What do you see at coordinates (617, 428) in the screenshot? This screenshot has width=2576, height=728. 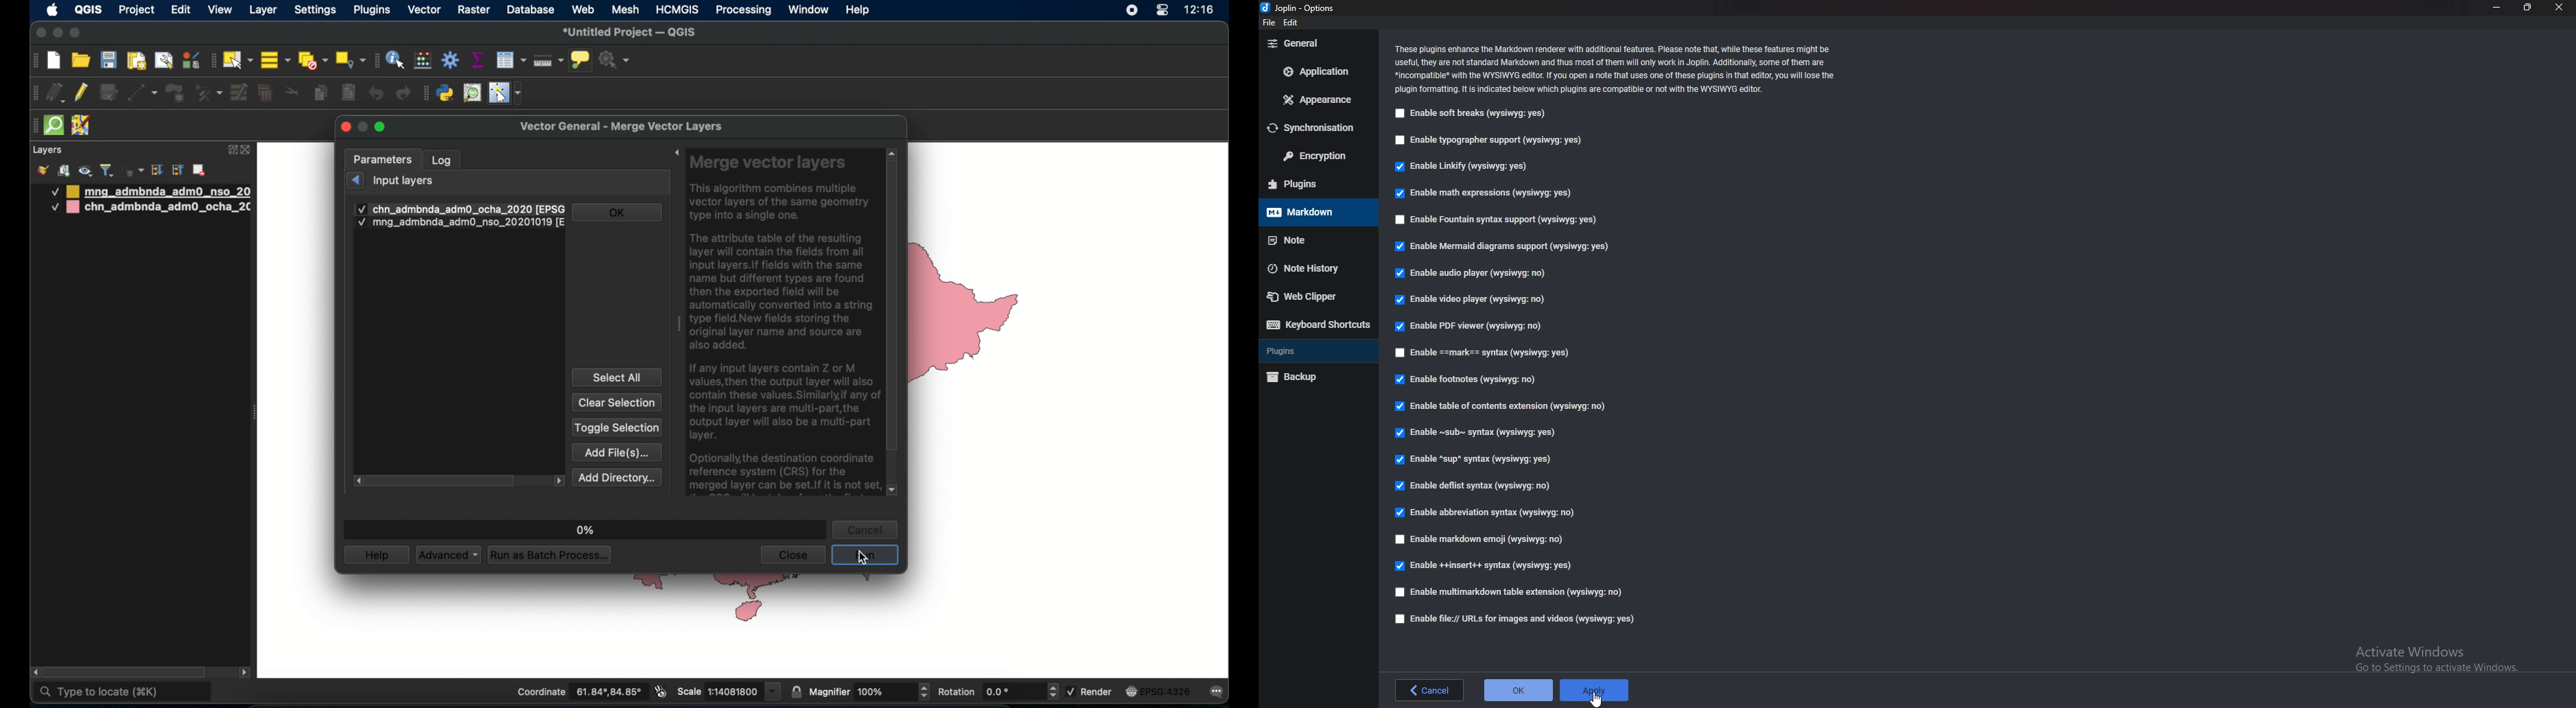 I see `toggle selection` at bounding box center [617, 428].